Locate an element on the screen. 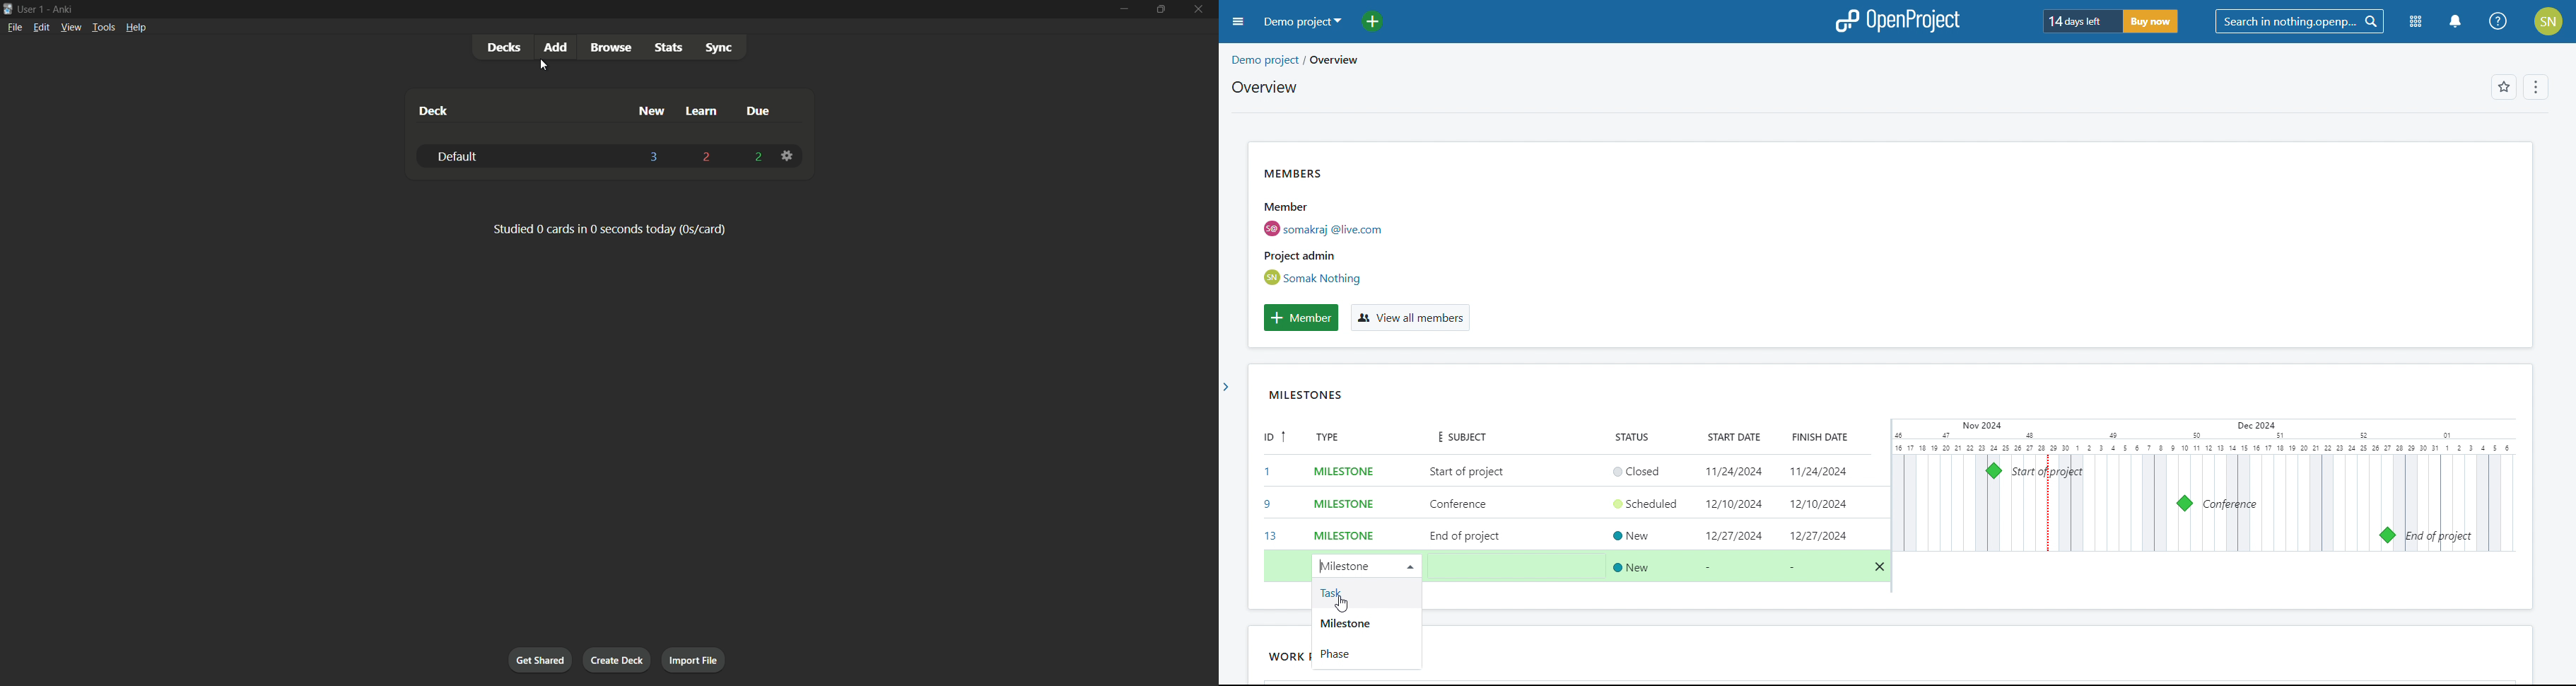 Image resolution: width=2576 pixels, height=700 pixels. user 1 is located at coordinates (31, 7).